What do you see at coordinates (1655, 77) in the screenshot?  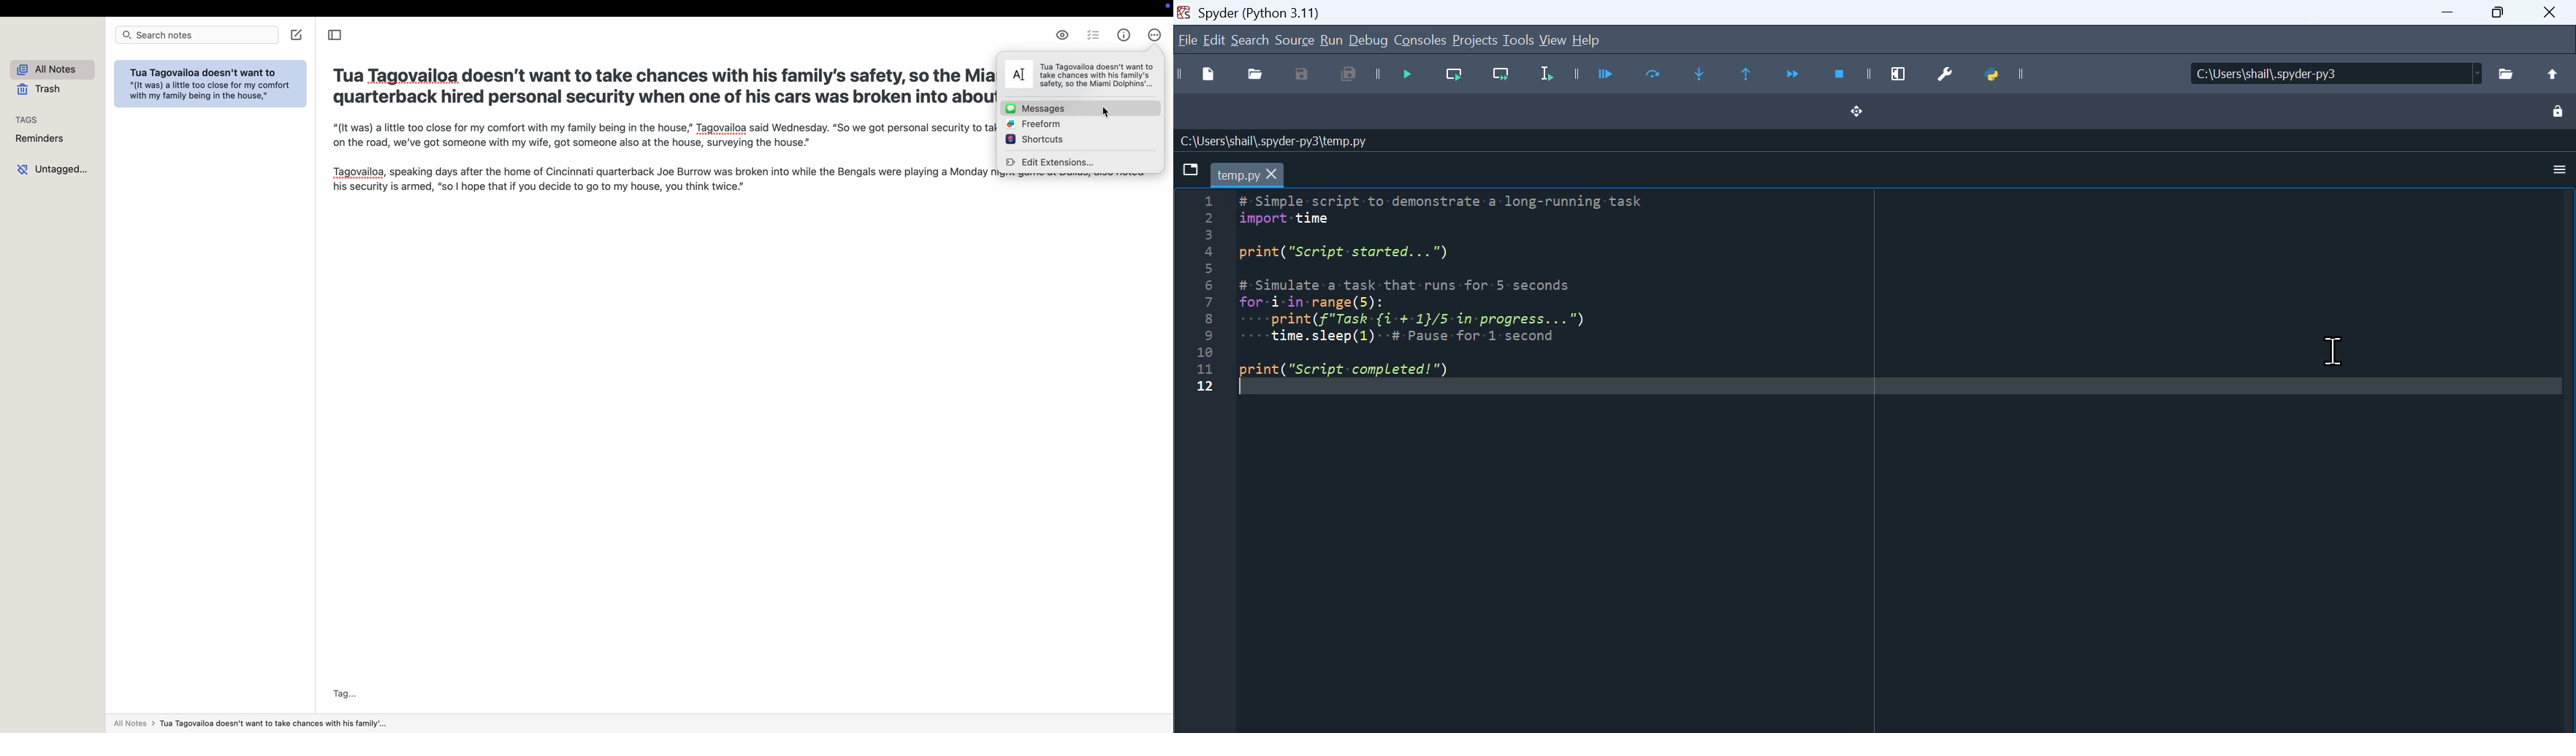 I see `Run current cell` at bounding box center [1655, 77].